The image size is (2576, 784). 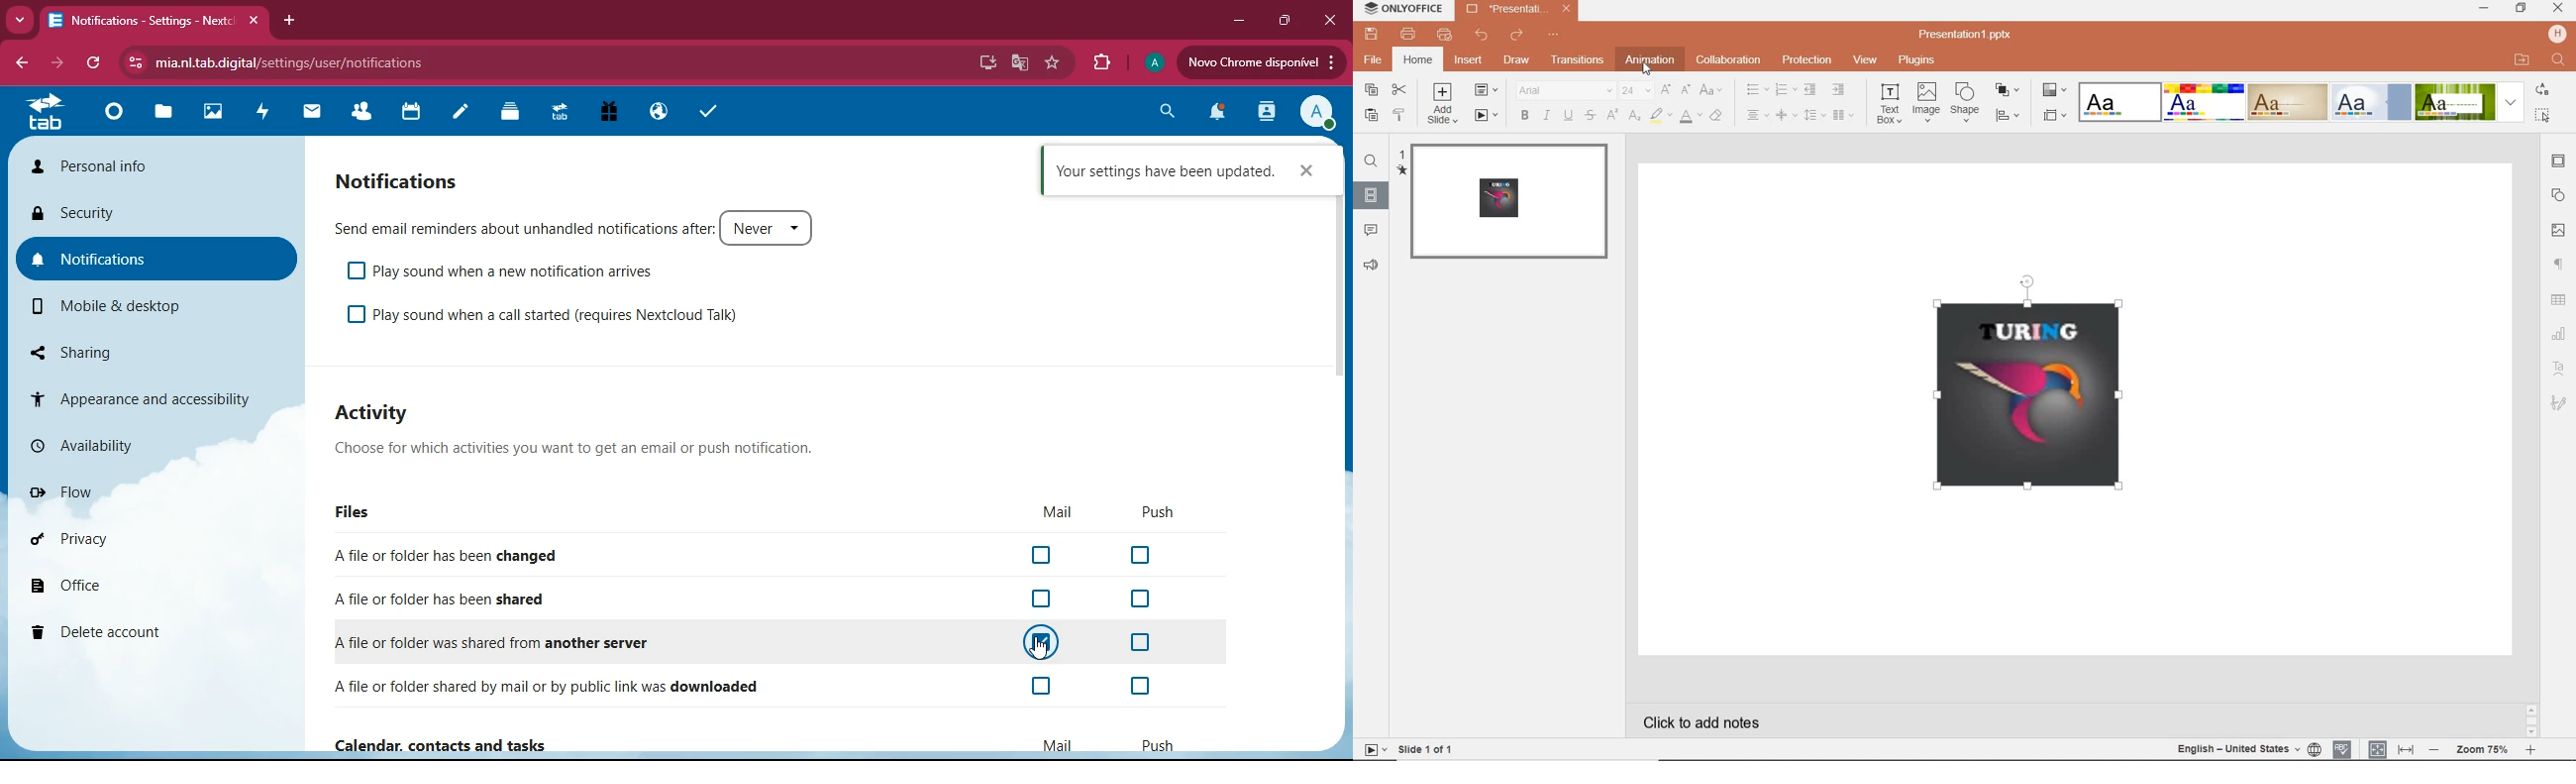 What do you see at coordinates (1635, 90) in the screenshot?
I see `font size` at bounding box center [1635, 90].